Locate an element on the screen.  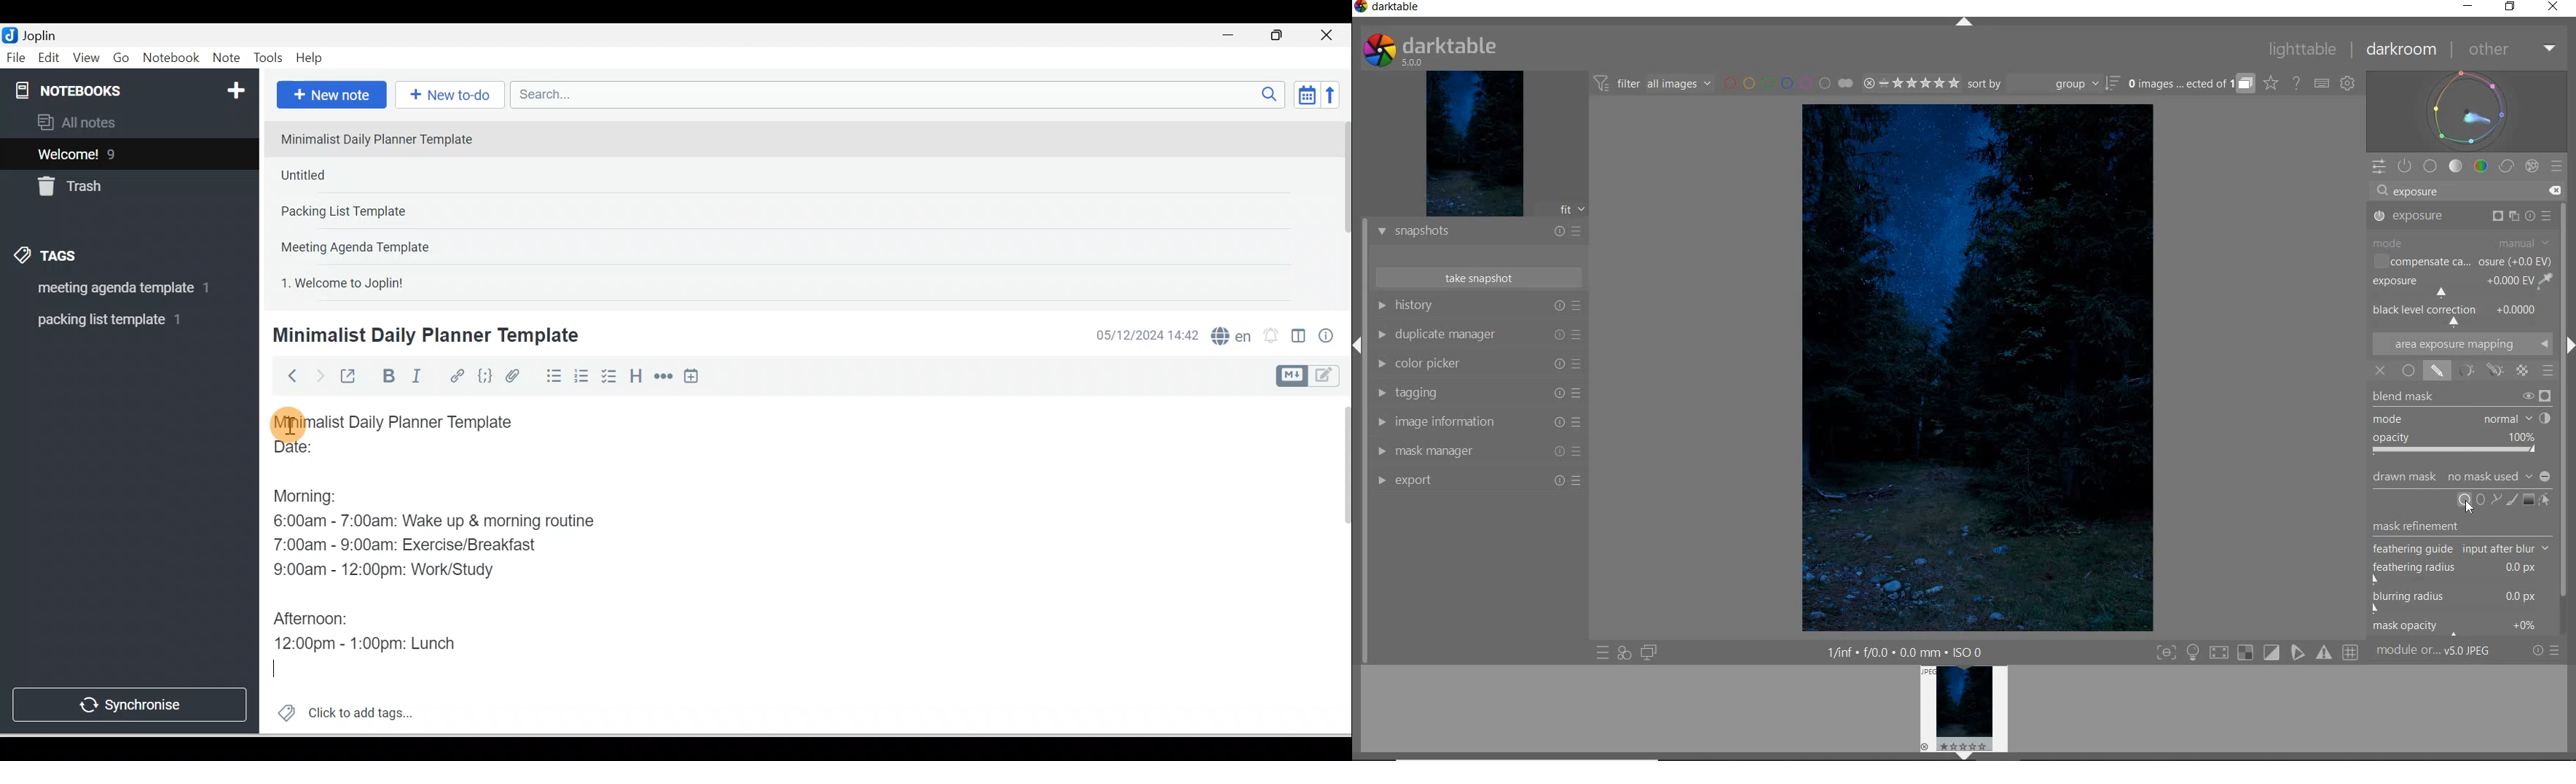
Set alarm is located at coordinates (1269, 336).